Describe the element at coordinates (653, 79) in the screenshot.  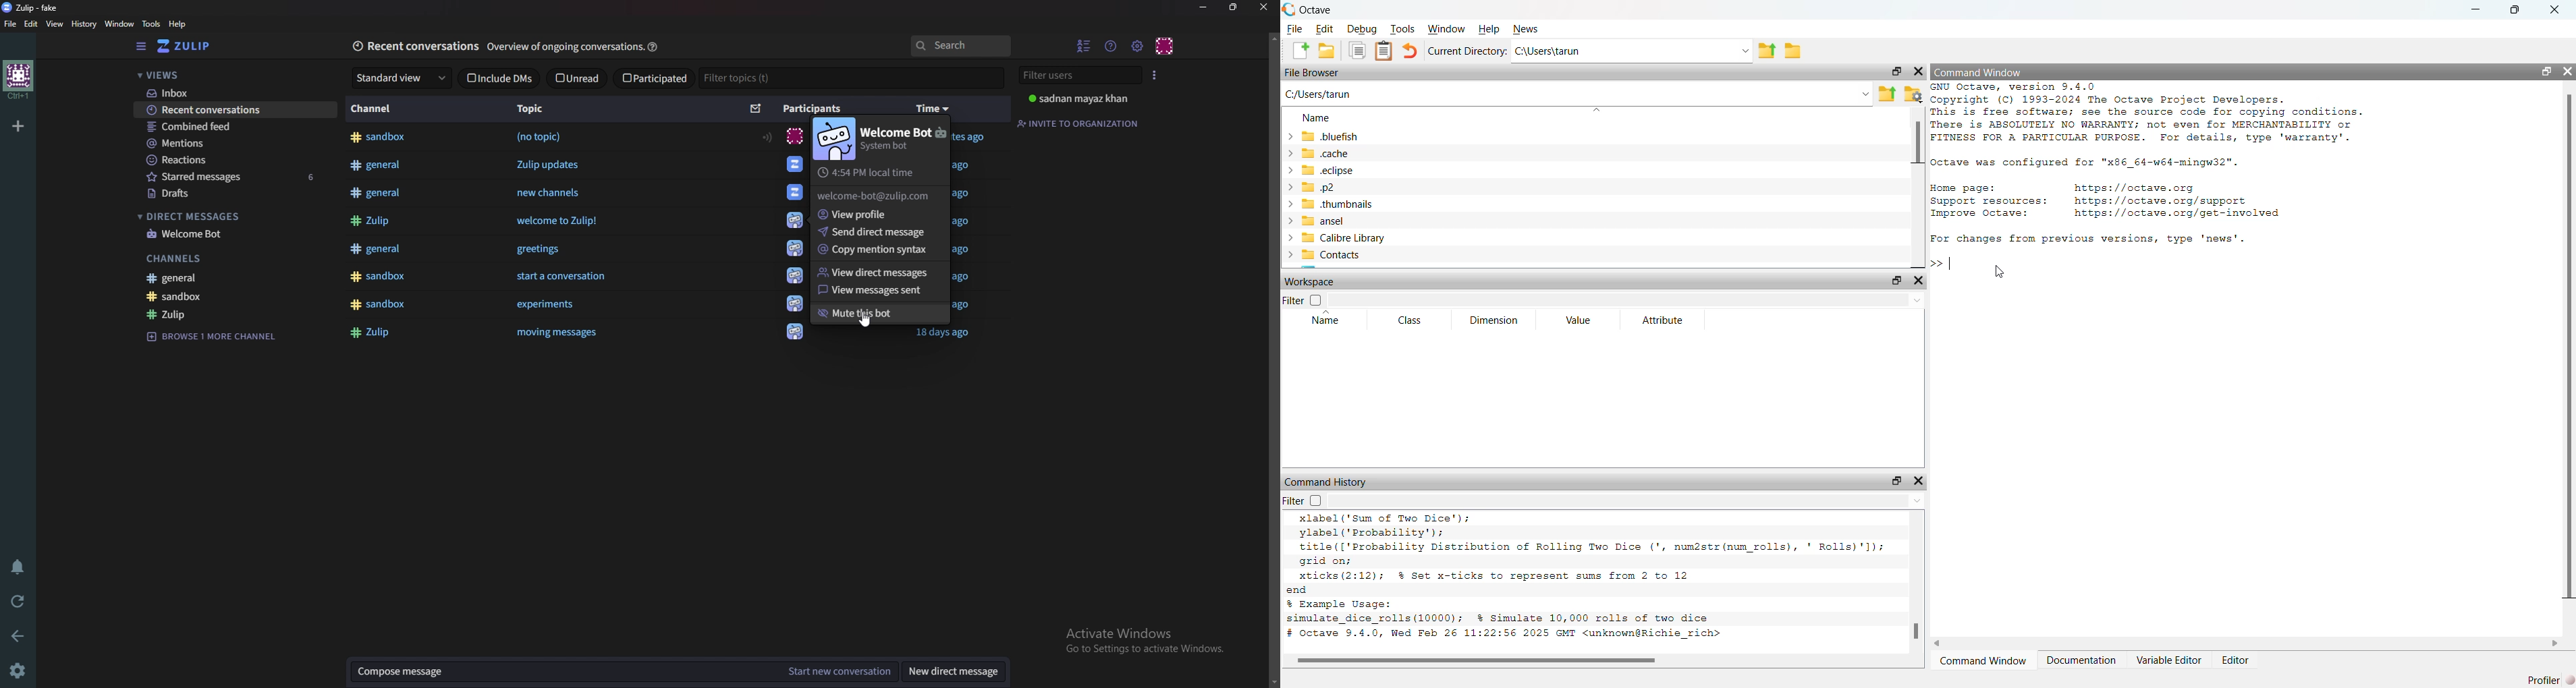
I see `Participated` at that location.